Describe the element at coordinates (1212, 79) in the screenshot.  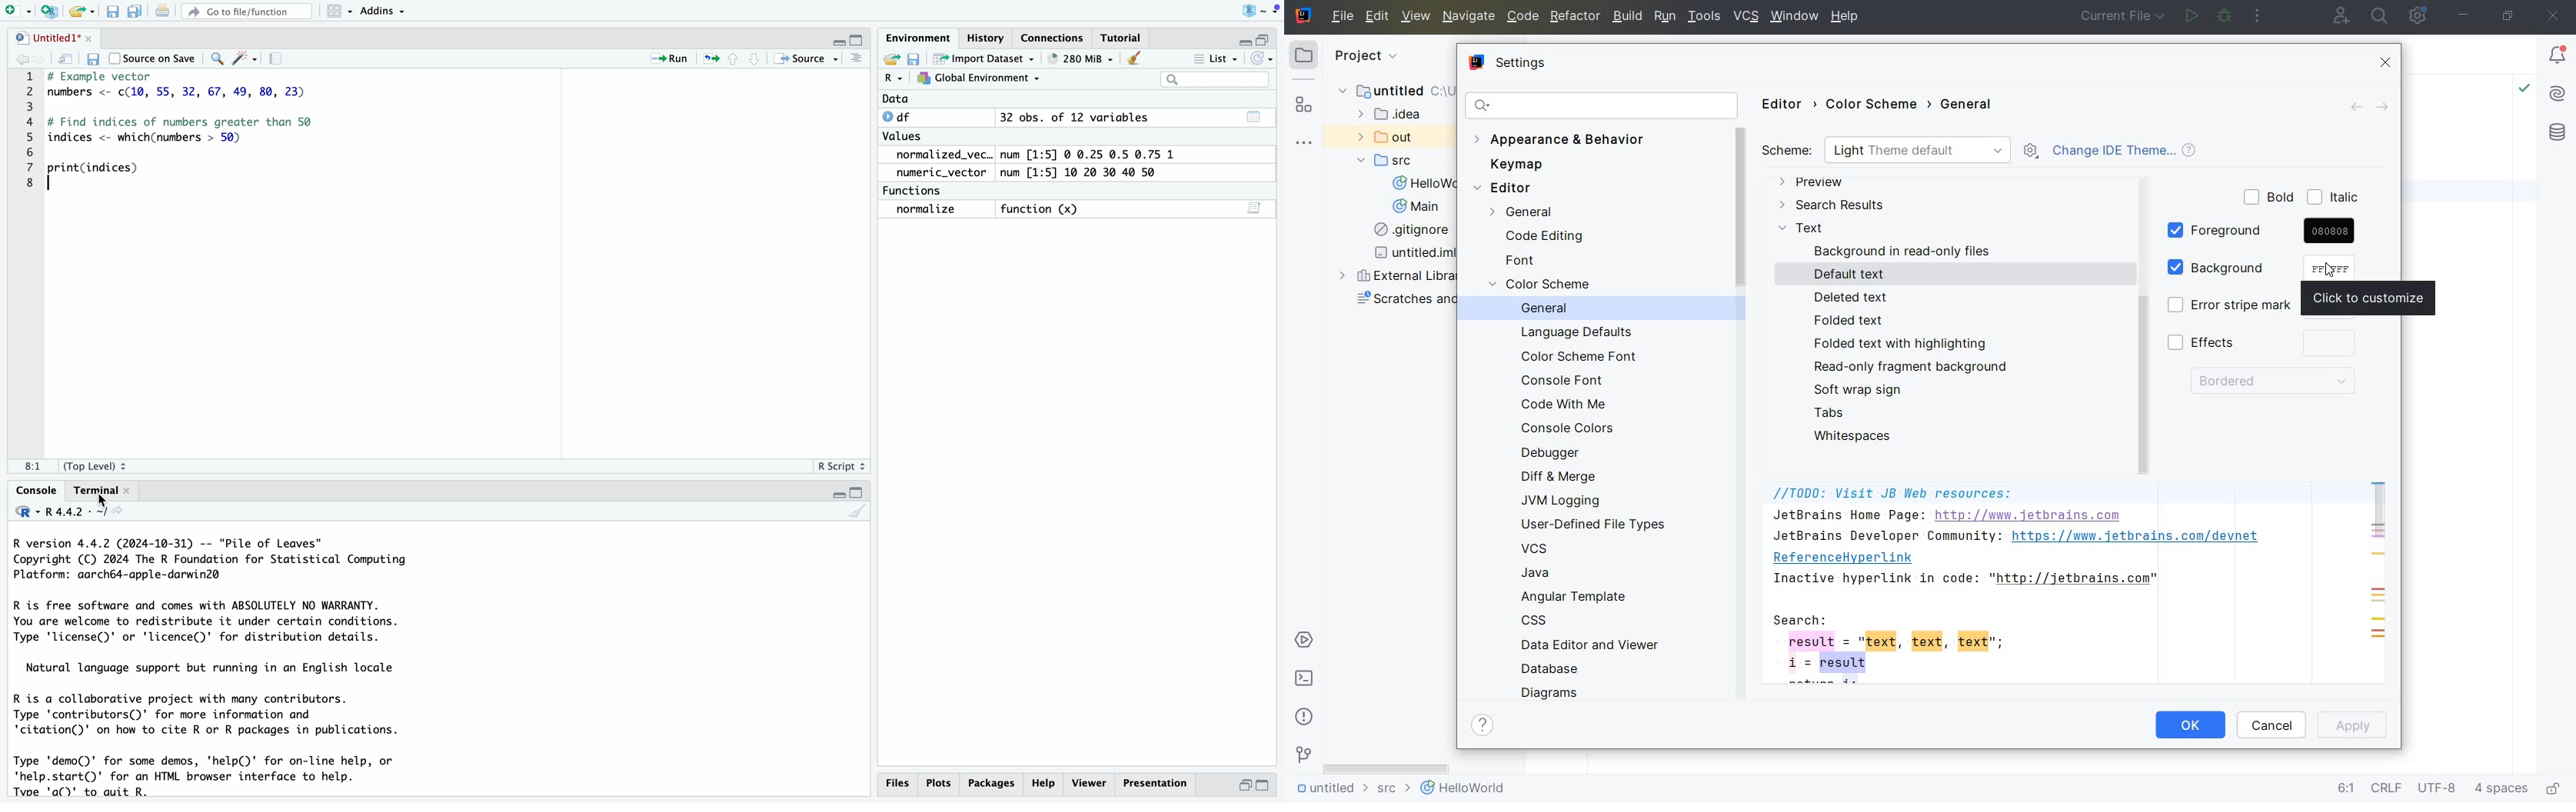
I see `search bar` at that location.